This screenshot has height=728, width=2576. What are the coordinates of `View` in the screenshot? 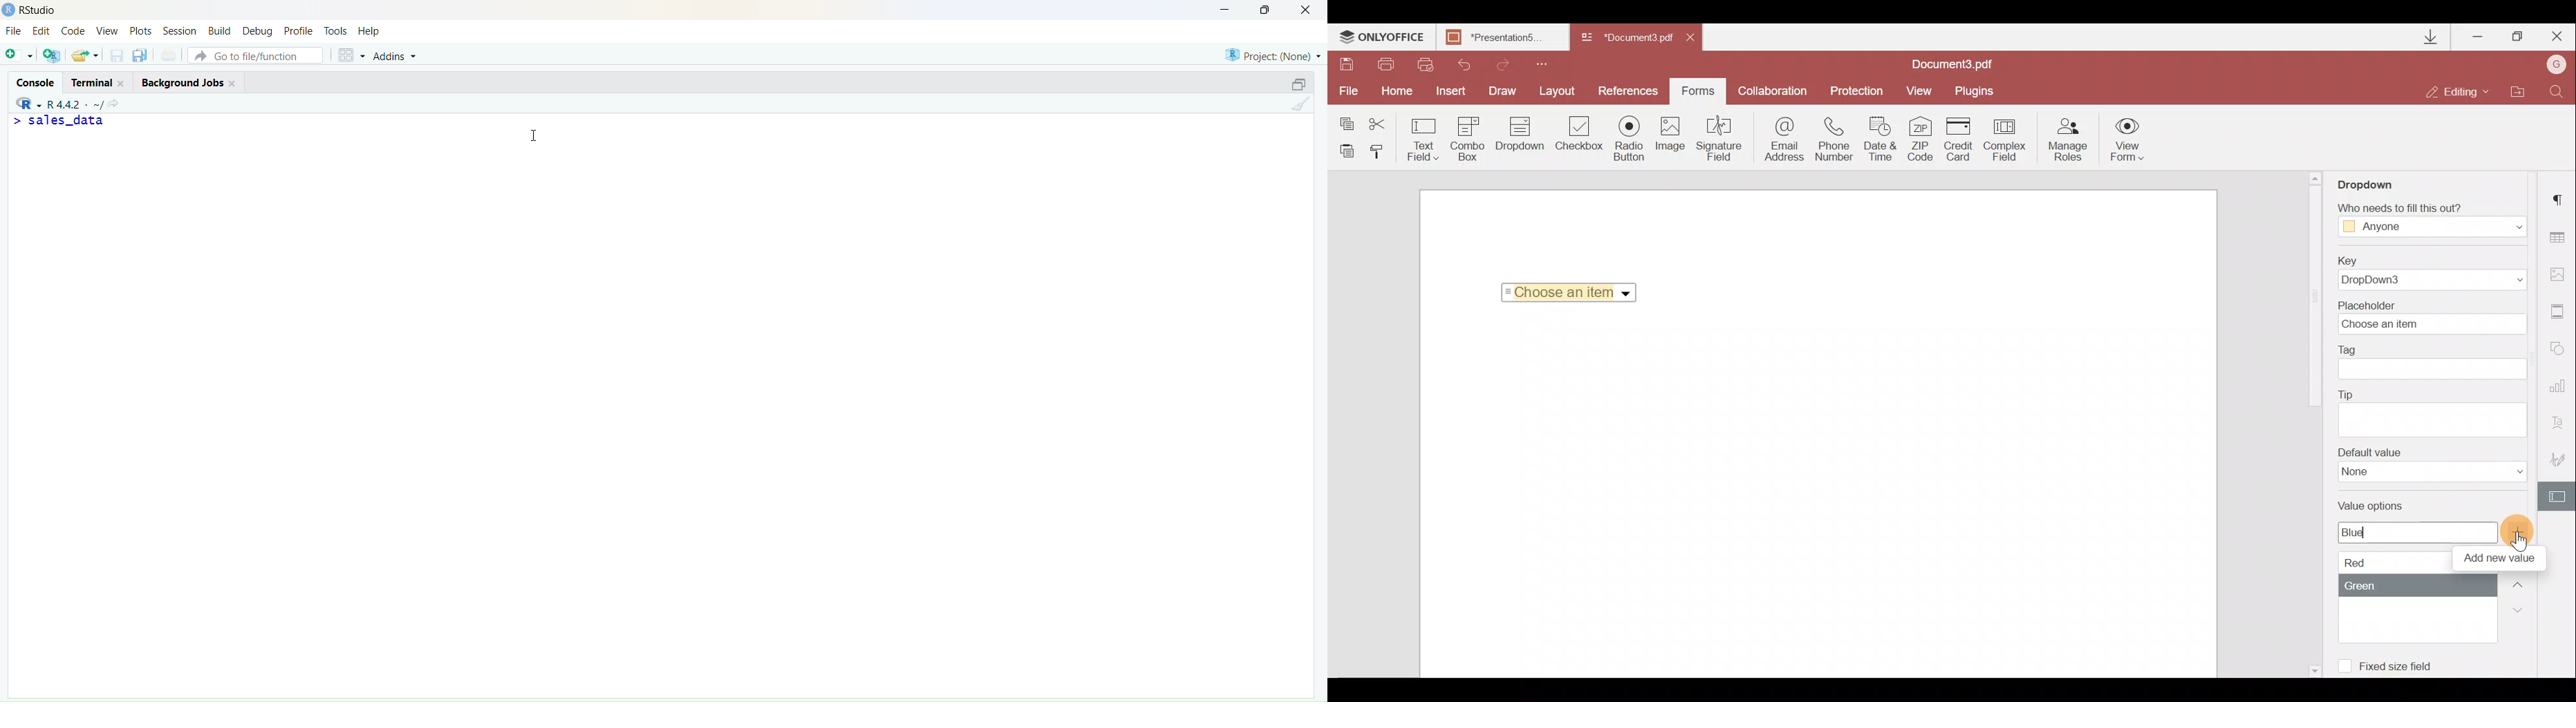 It's located at (109, 32).